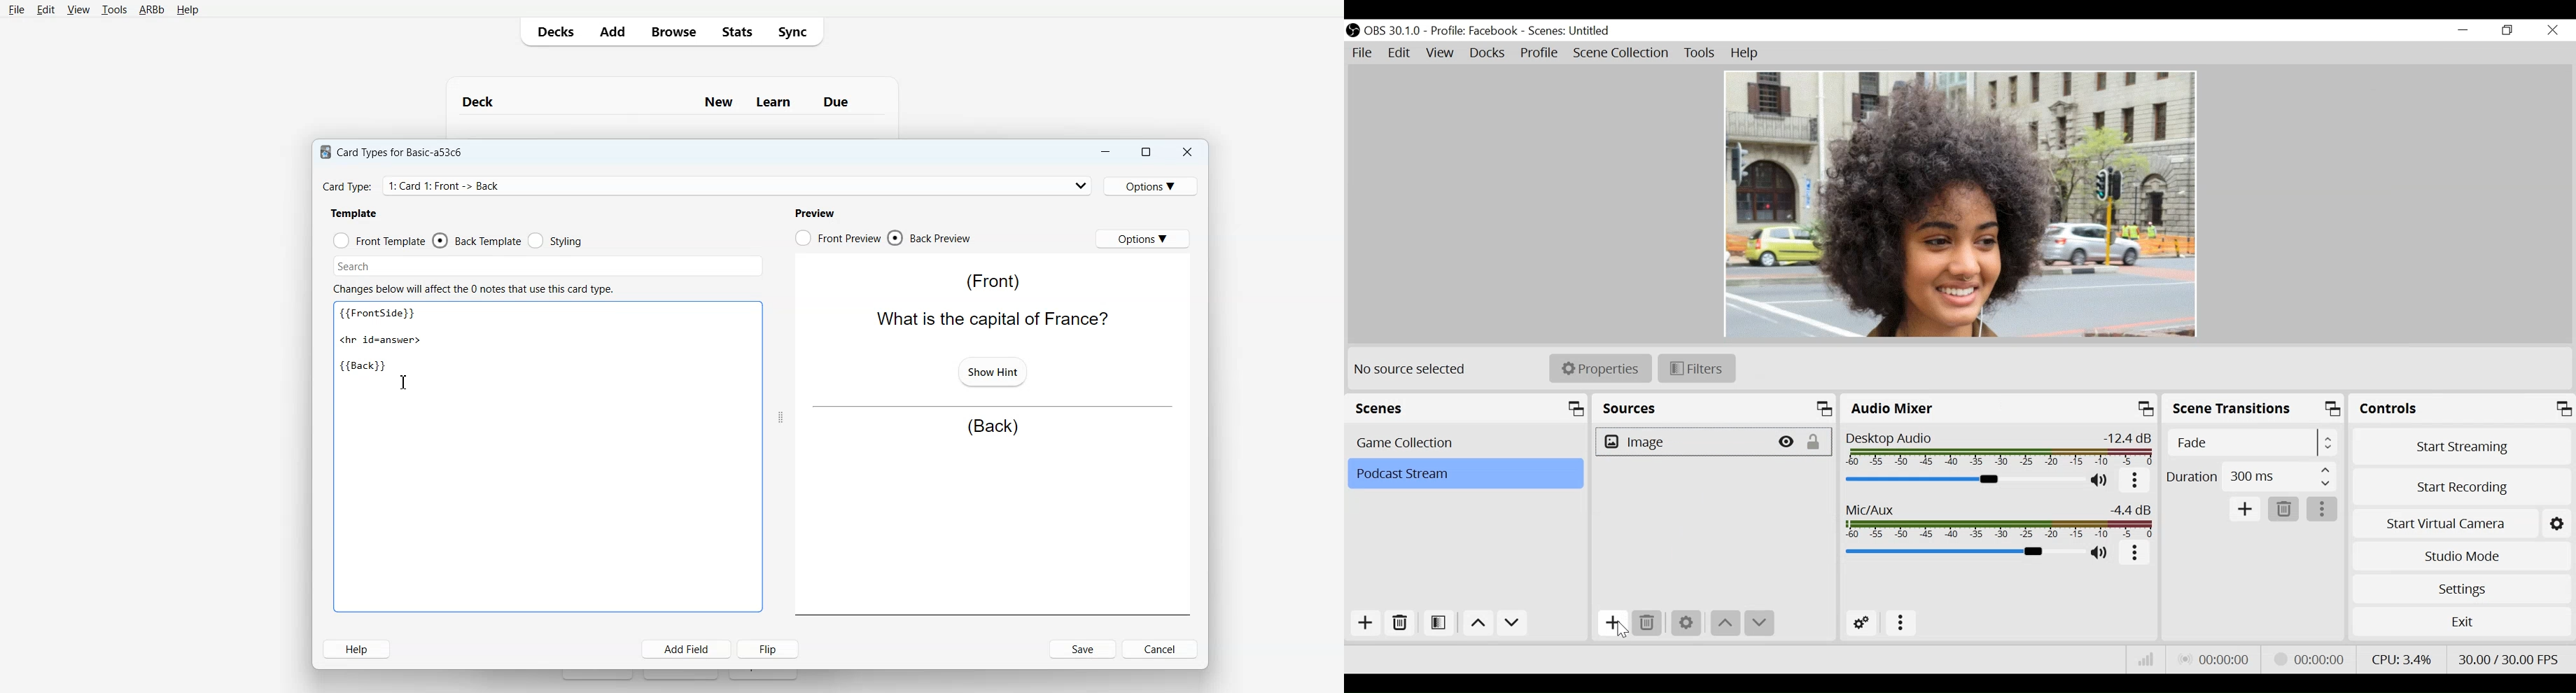 The width and height of the screenshot is (2576, 700). I want to click on Text Cursor, so click(404, 382).